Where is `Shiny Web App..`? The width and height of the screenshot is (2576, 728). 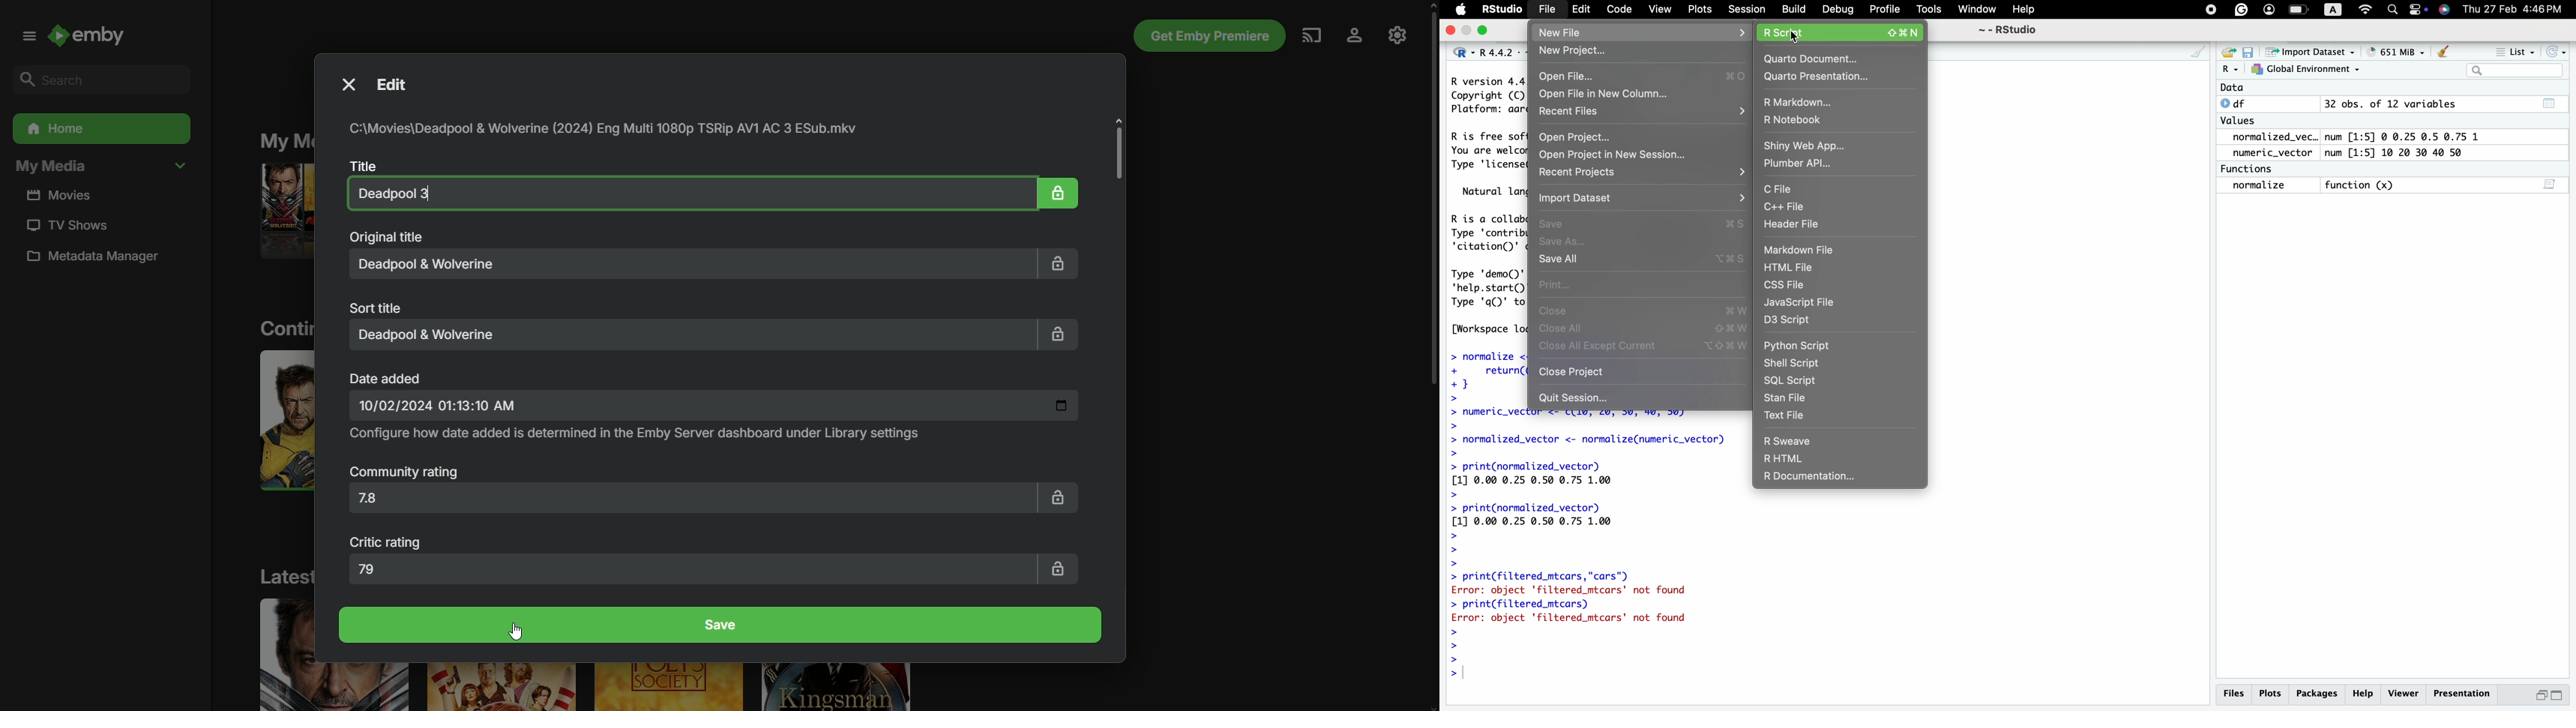 Shiny Web App.. is located at coordinates (1802, 144).